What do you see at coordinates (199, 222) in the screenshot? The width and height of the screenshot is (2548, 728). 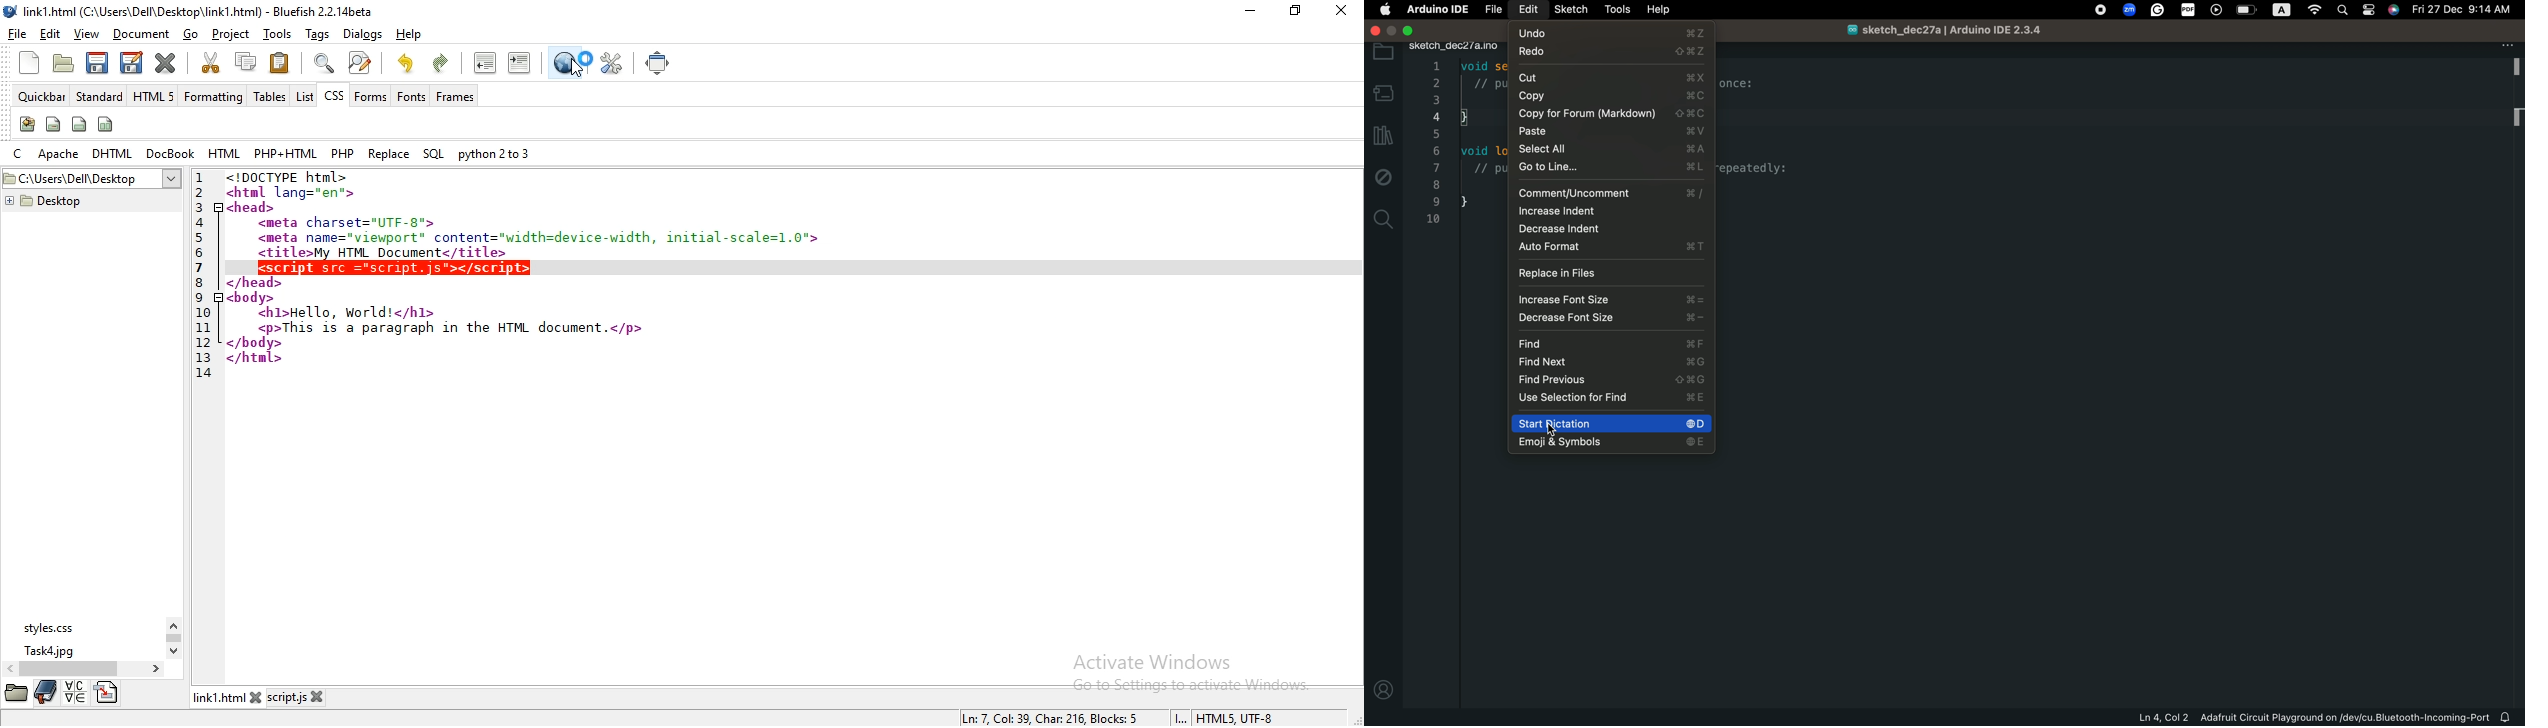 I see `4` at bounding box center [199, 222].